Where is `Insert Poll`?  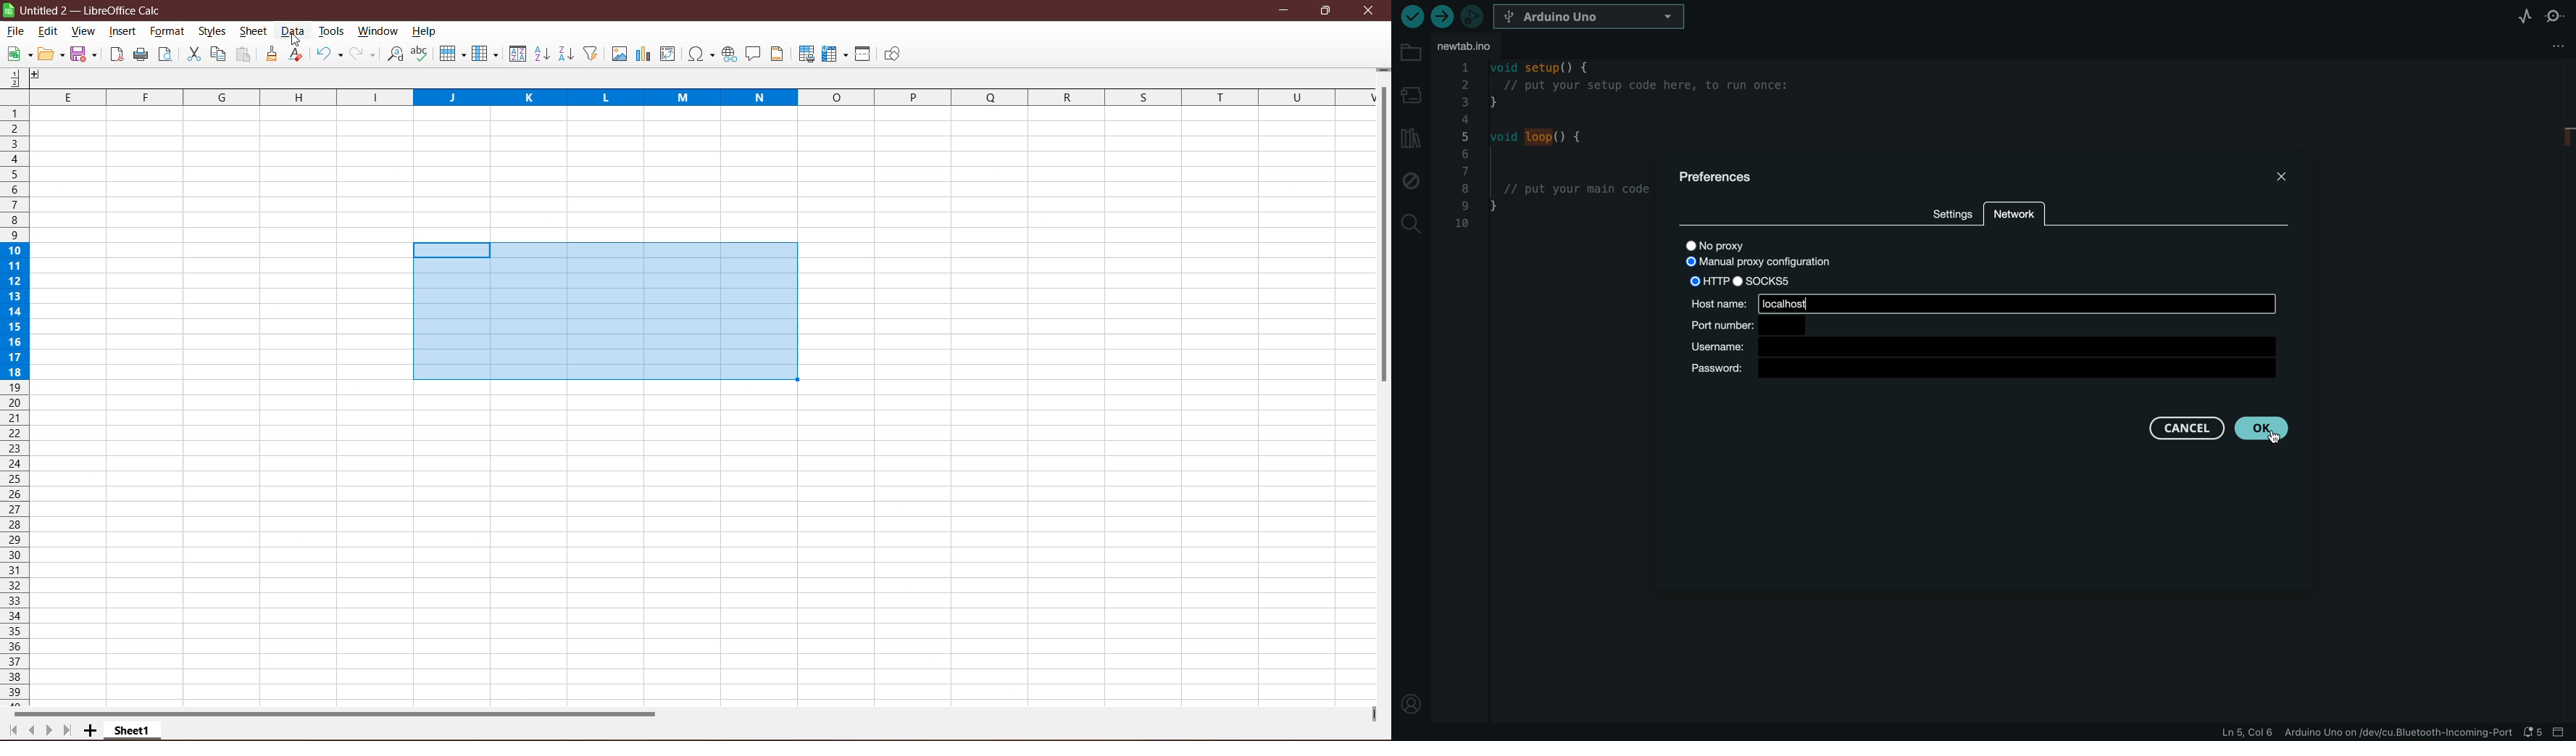
Insert Poll is located at coordinates (643, 54).